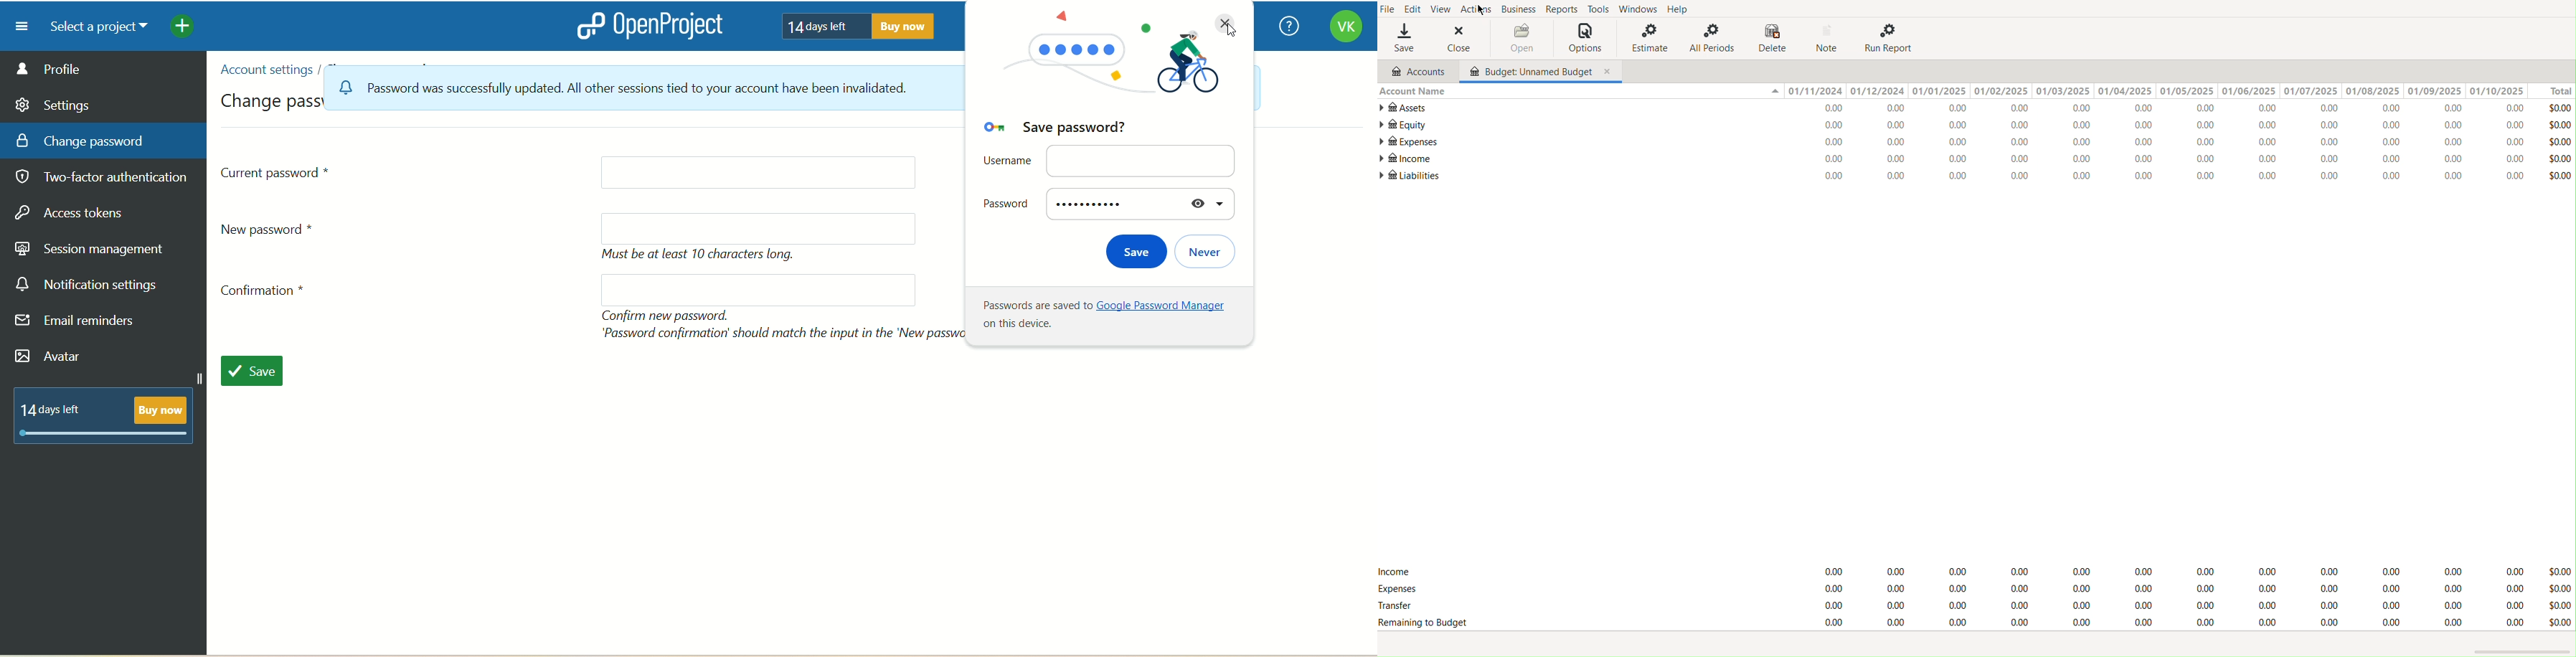 The image size is (2576, 672). What do you see at coordinates (2173, 160) in the screenshot?
I see `Income` at bounding box center [2173, 160].